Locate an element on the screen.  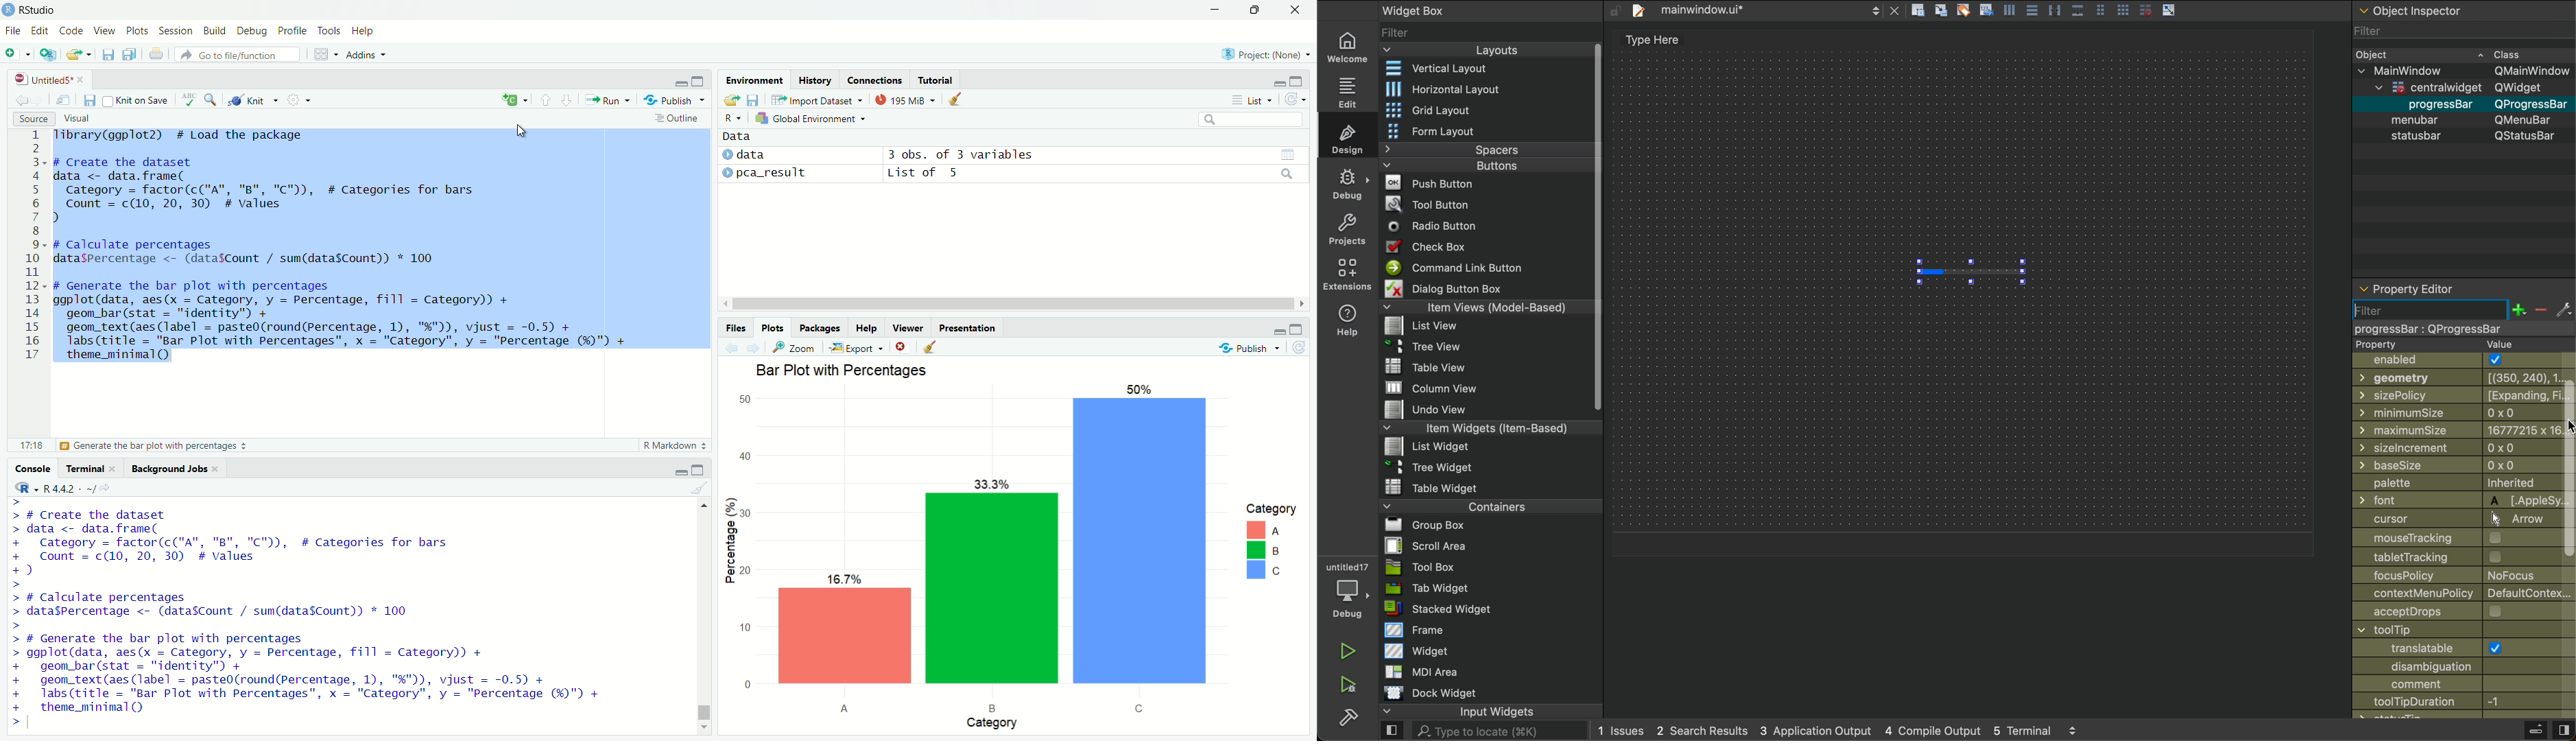
tools is located at coordinates (330, 32).